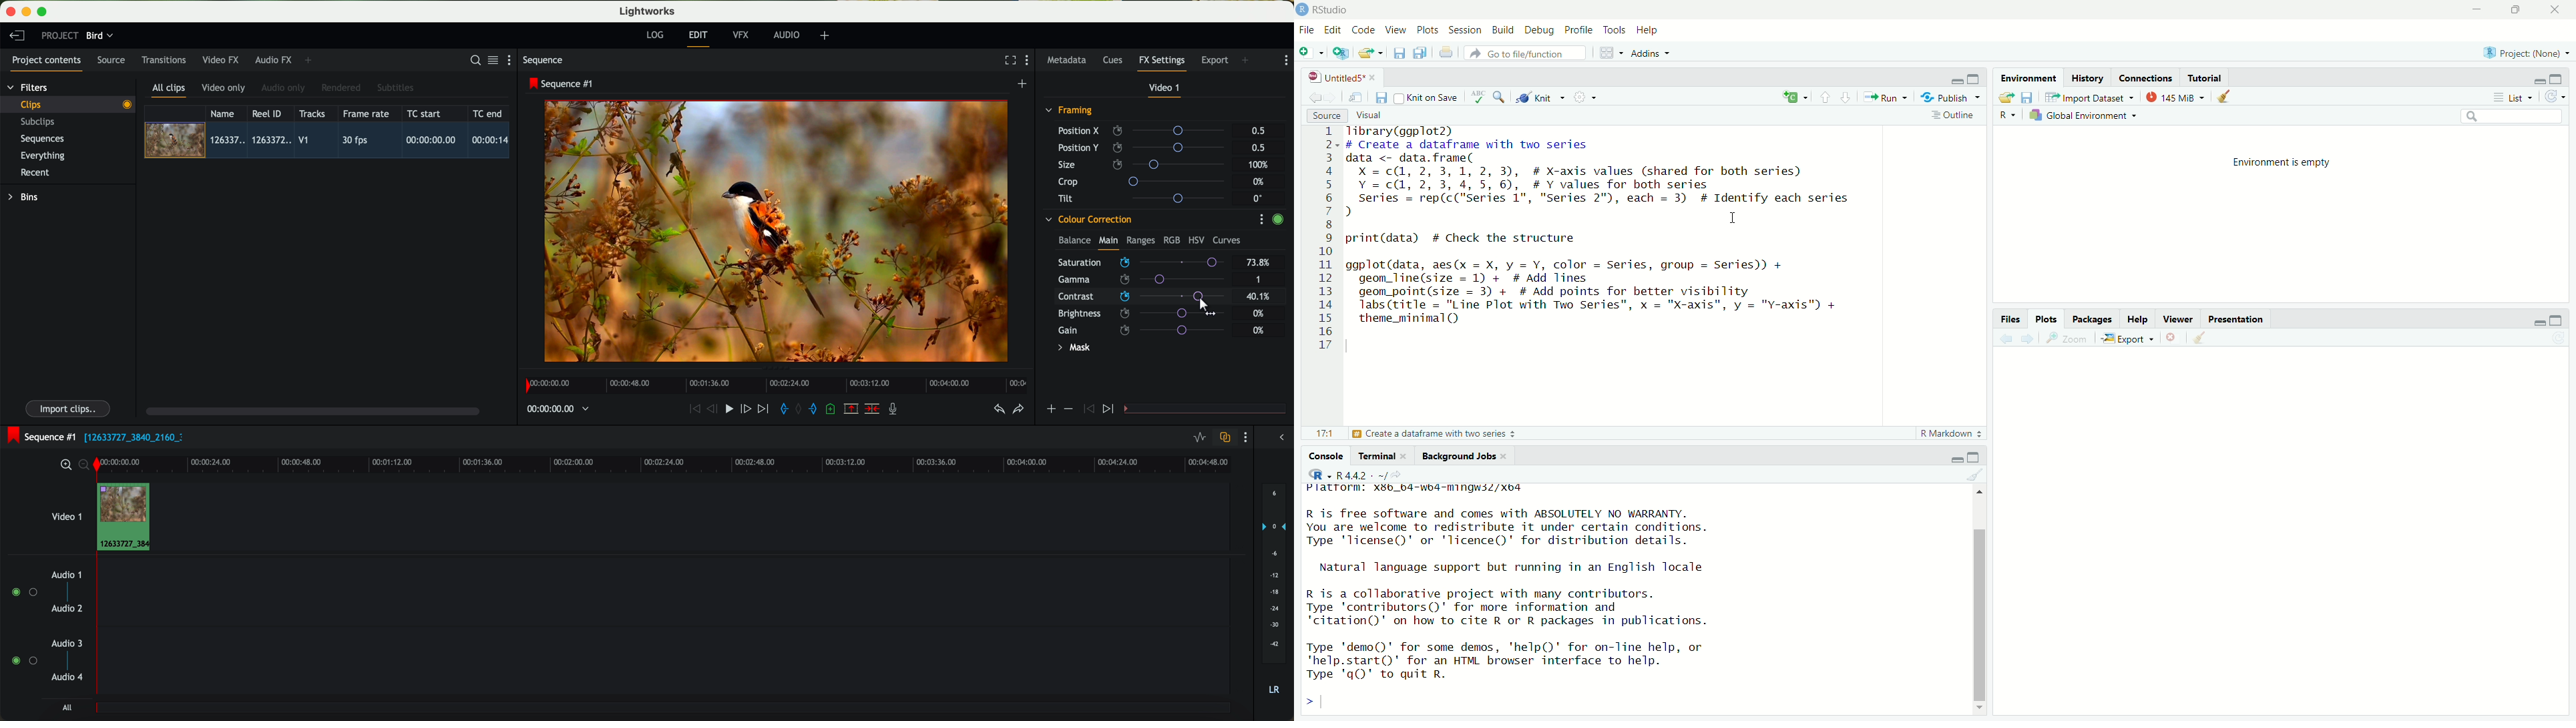 The image size is (2576, 728). What do you see at coordinates (284, 88) in the screenshot?
I see `audio only` at bounding box center [284, 88].